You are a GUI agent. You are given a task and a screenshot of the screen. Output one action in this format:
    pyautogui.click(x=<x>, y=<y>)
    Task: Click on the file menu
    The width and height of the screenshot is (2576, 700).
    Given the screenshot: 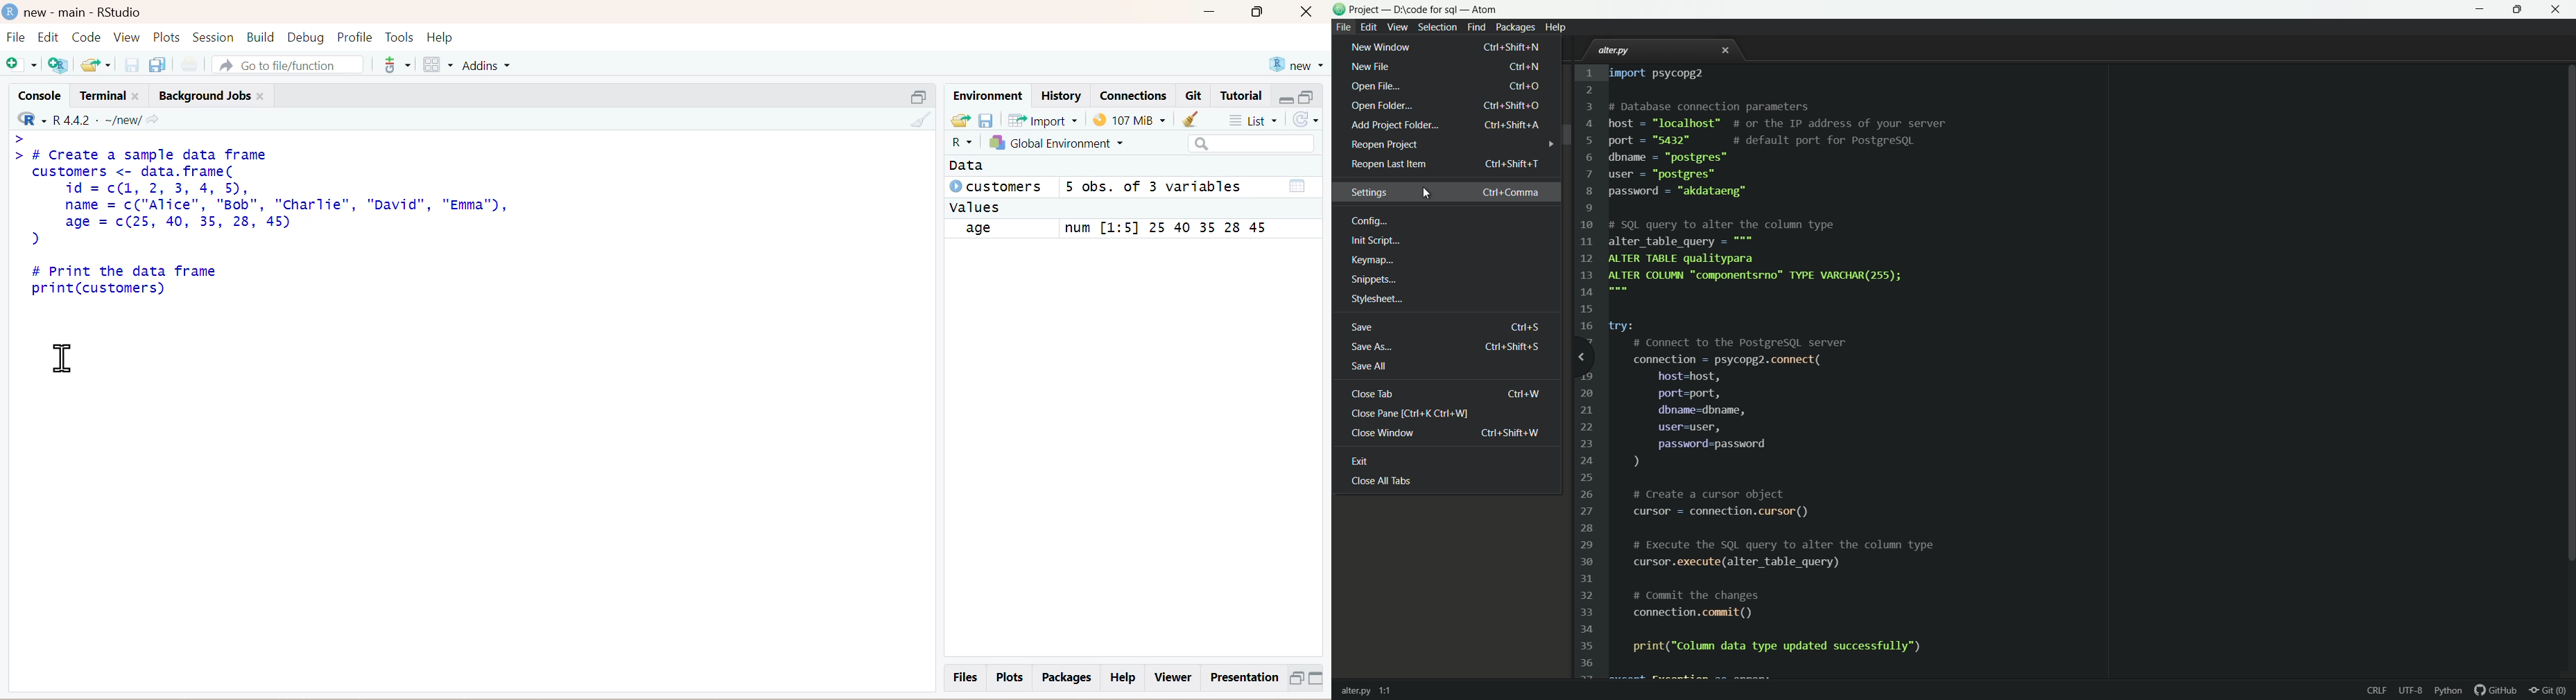 What is the action you would take?
    pyautogui.click(x=1342, y=27)
    